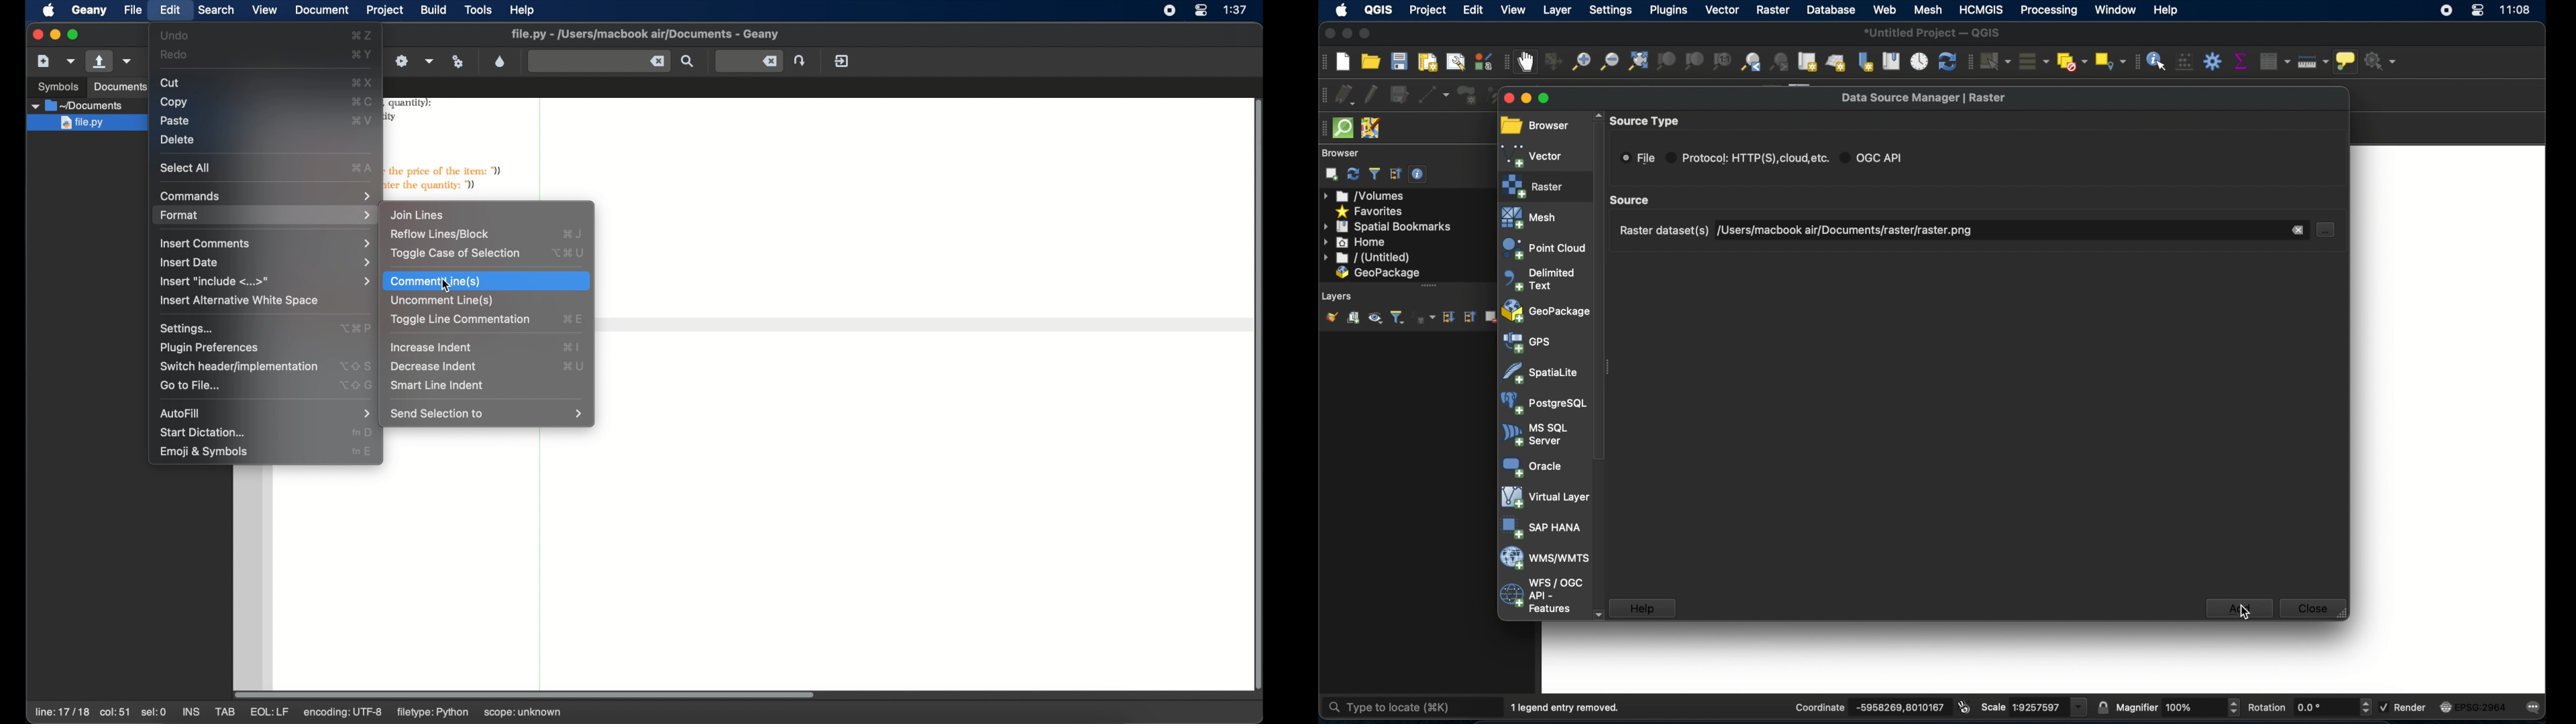 This screenshot has height=728, width=2576. Describe the element at coordinates (55, 34) in the screenshot. I see `minimize` at that location.